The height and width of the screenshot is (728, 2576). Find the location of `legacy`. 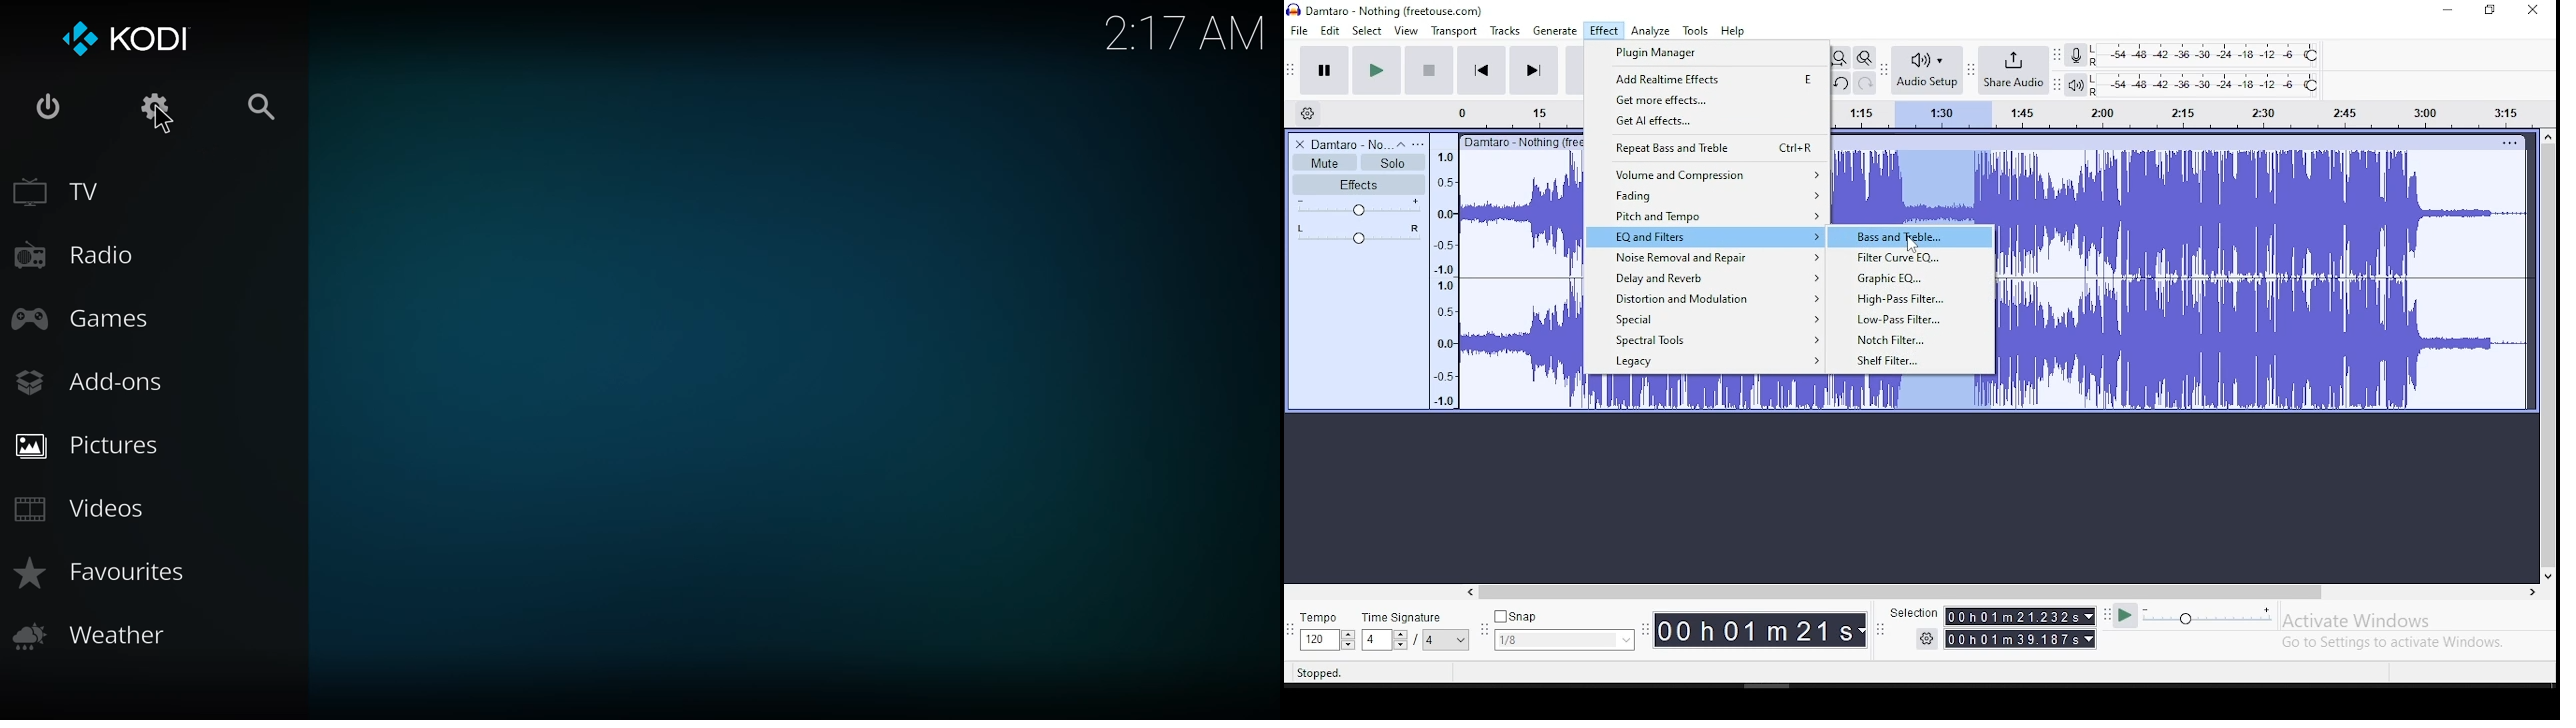

legacy is located at coordinates (1708, 363).